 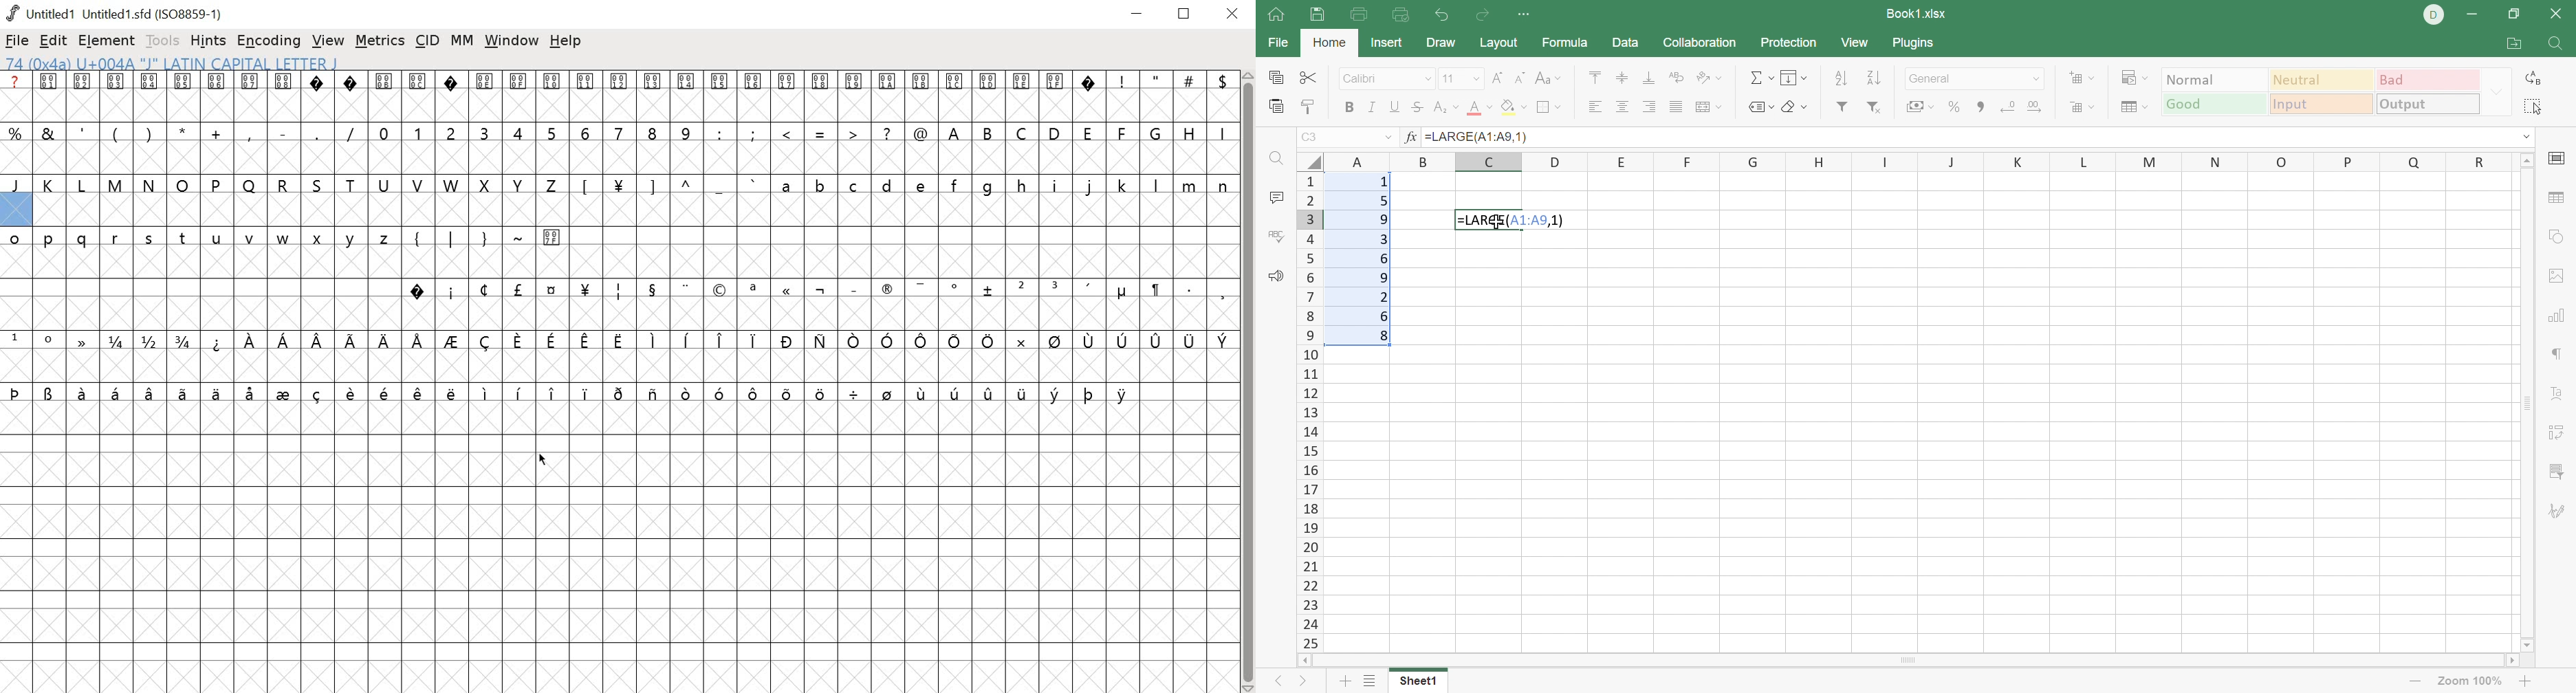 What do you see at coordinates (1383, 239) in the screenshot?
I see `3` at bounding box center [1383, 239].